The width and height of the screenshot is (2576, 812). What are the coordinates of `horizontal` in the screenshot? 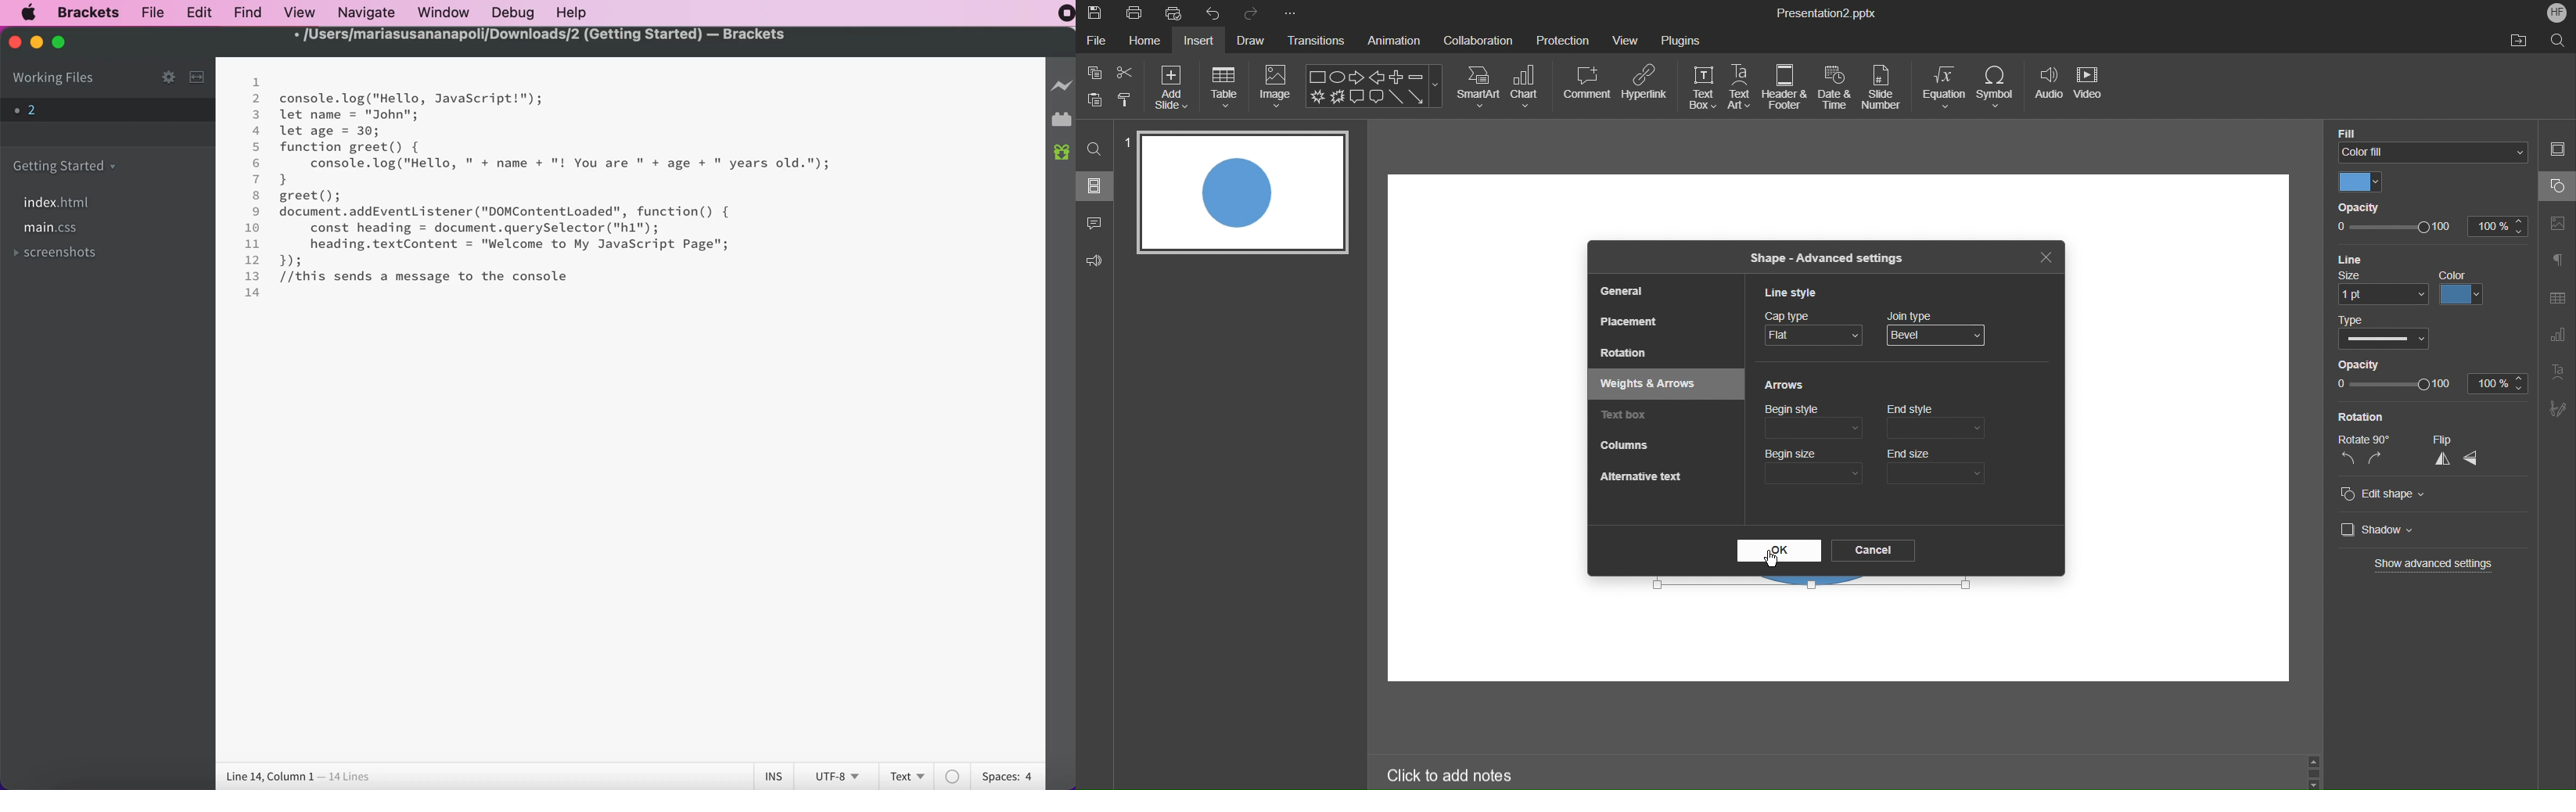 It's located at (2475, 459).